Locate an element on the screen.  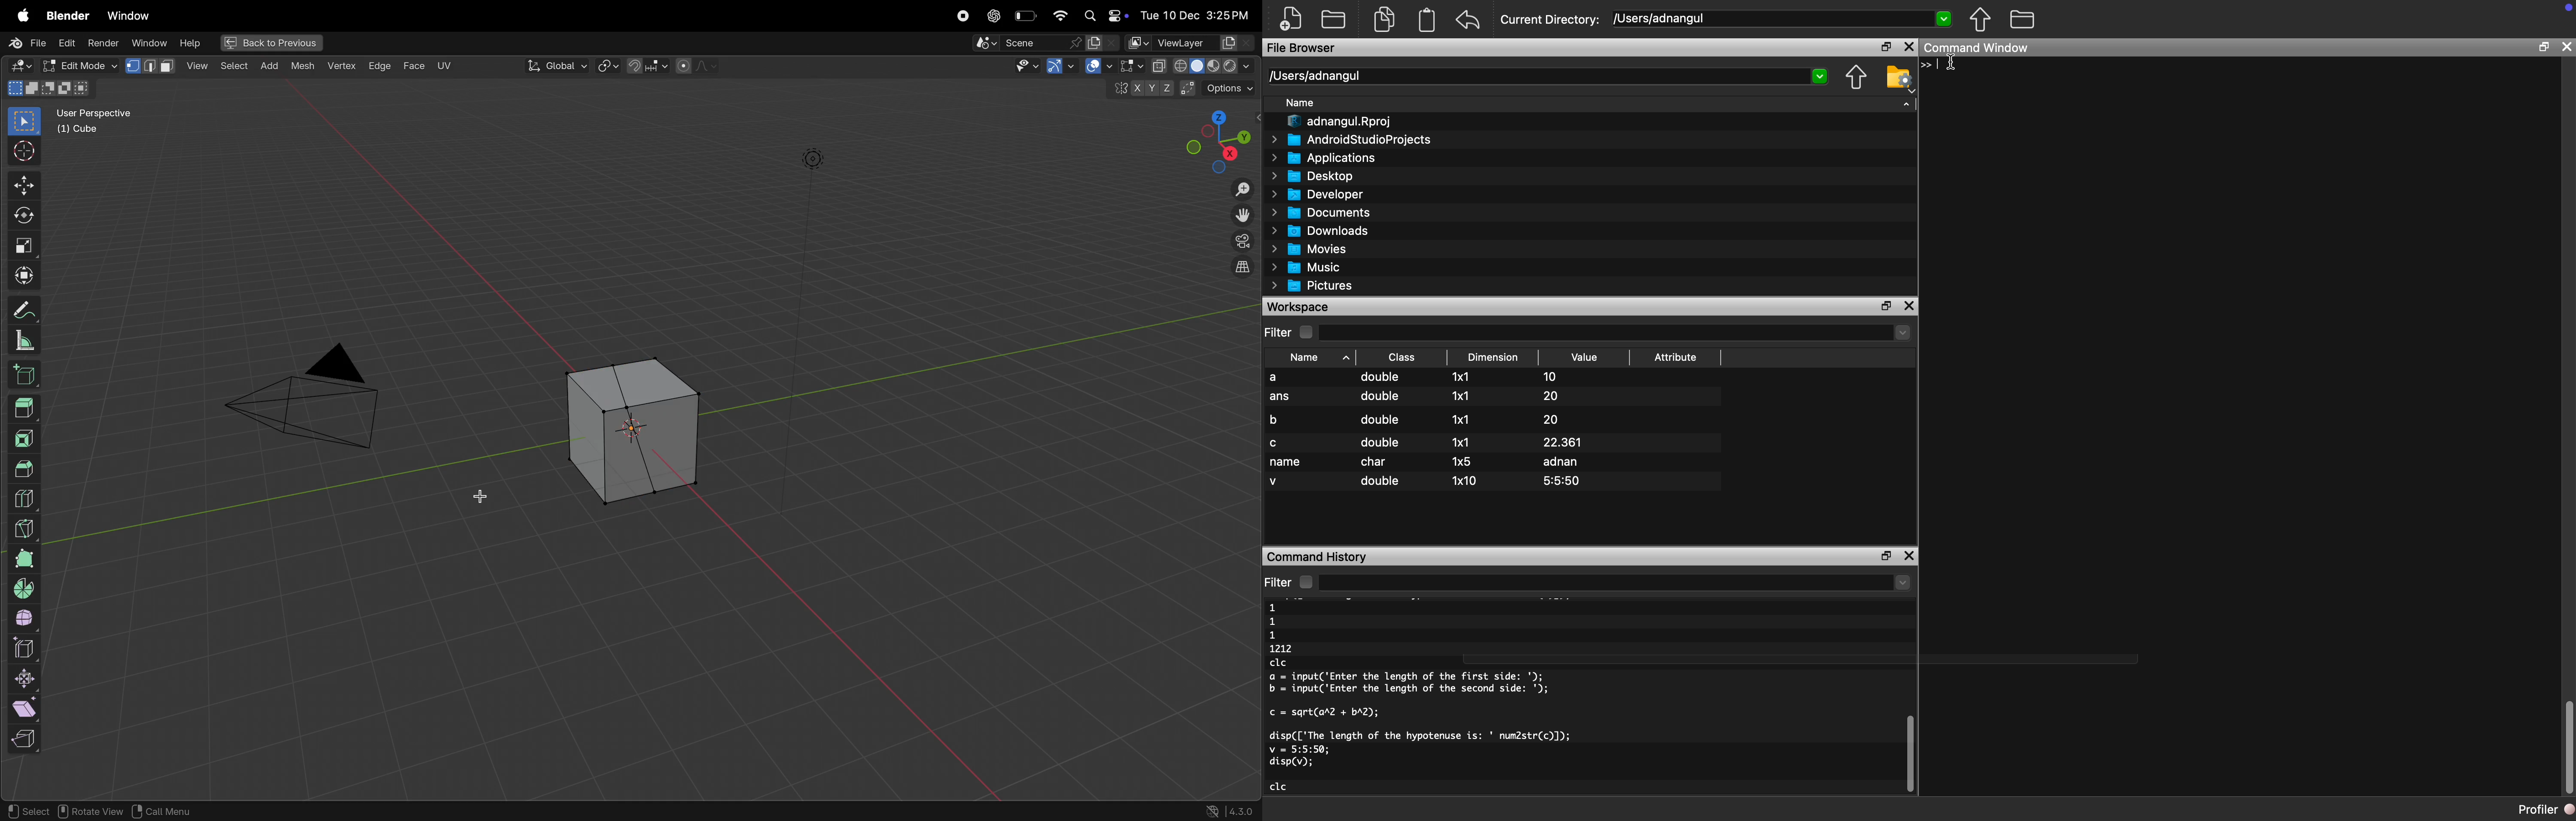
maximize is located at coordinates (1886, 305).